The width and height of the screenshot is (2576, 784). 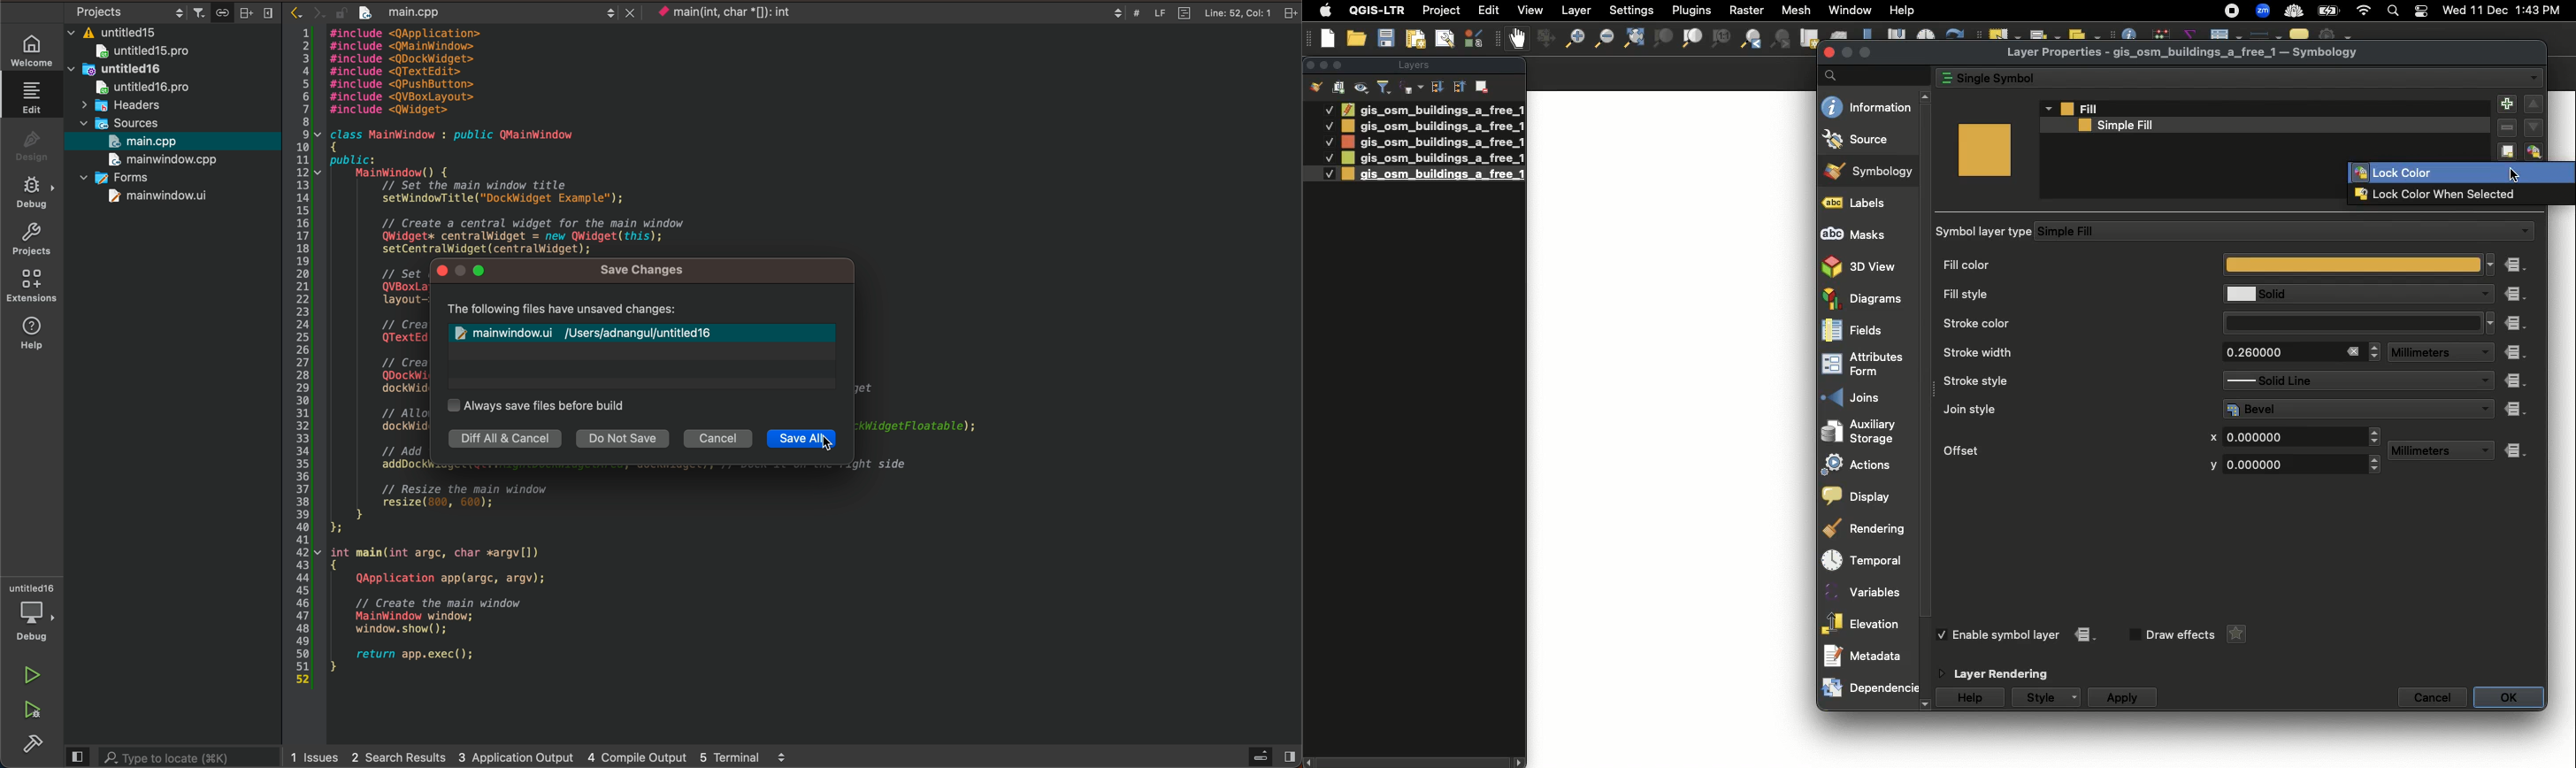 What do you see at coordinates (1690, 9) in the screenshot?
I see `Plugins` at bounding box center [1690, 9].